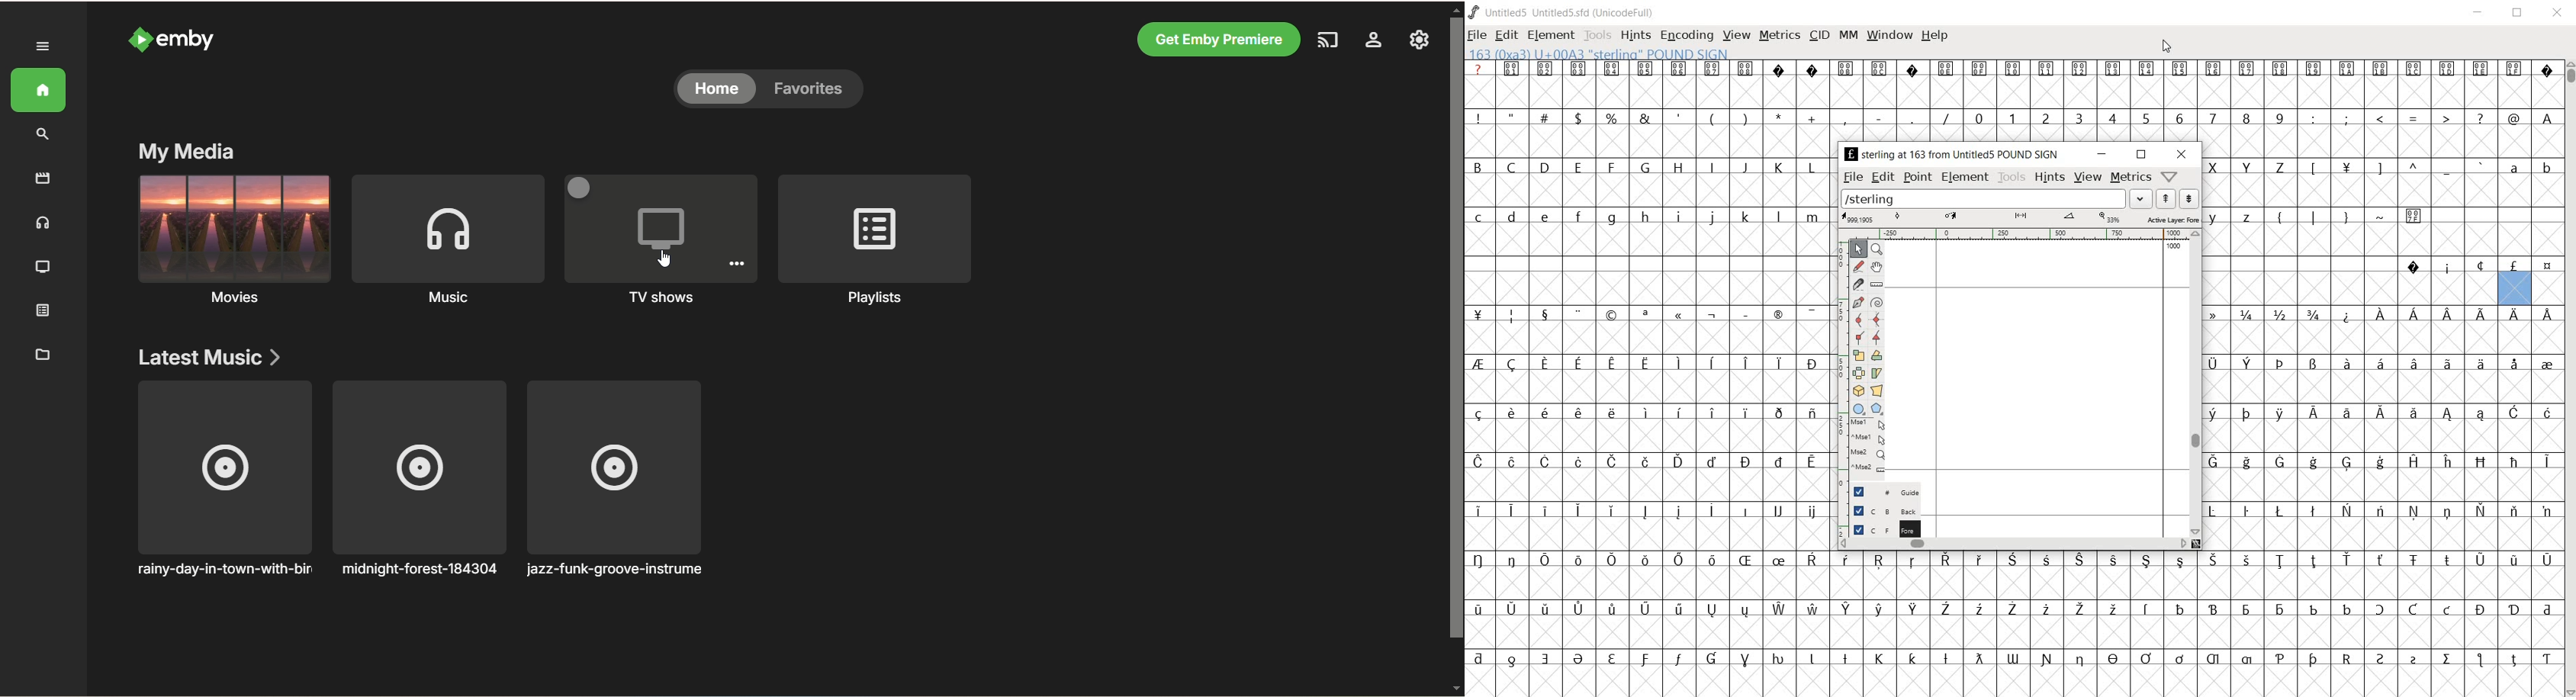 The height and width of the screenshot is (700, 2576). I want to click on logo, so click(135, 38).